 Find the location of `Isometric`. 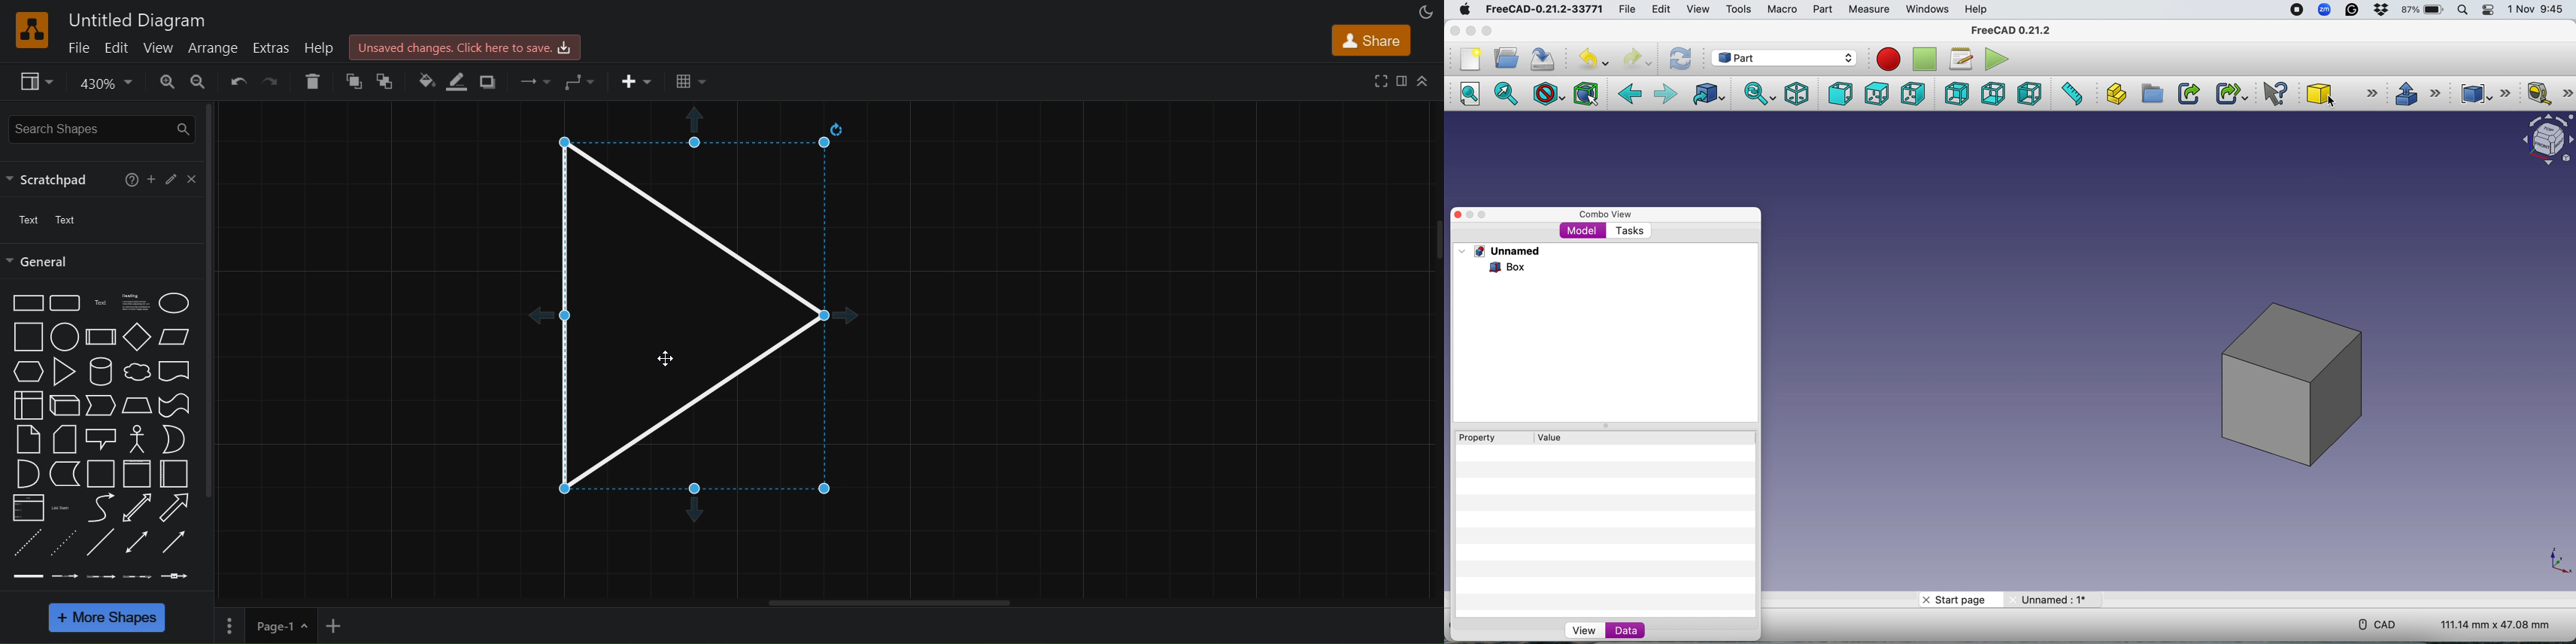

Isometric is located at coordinates (1797, 93).